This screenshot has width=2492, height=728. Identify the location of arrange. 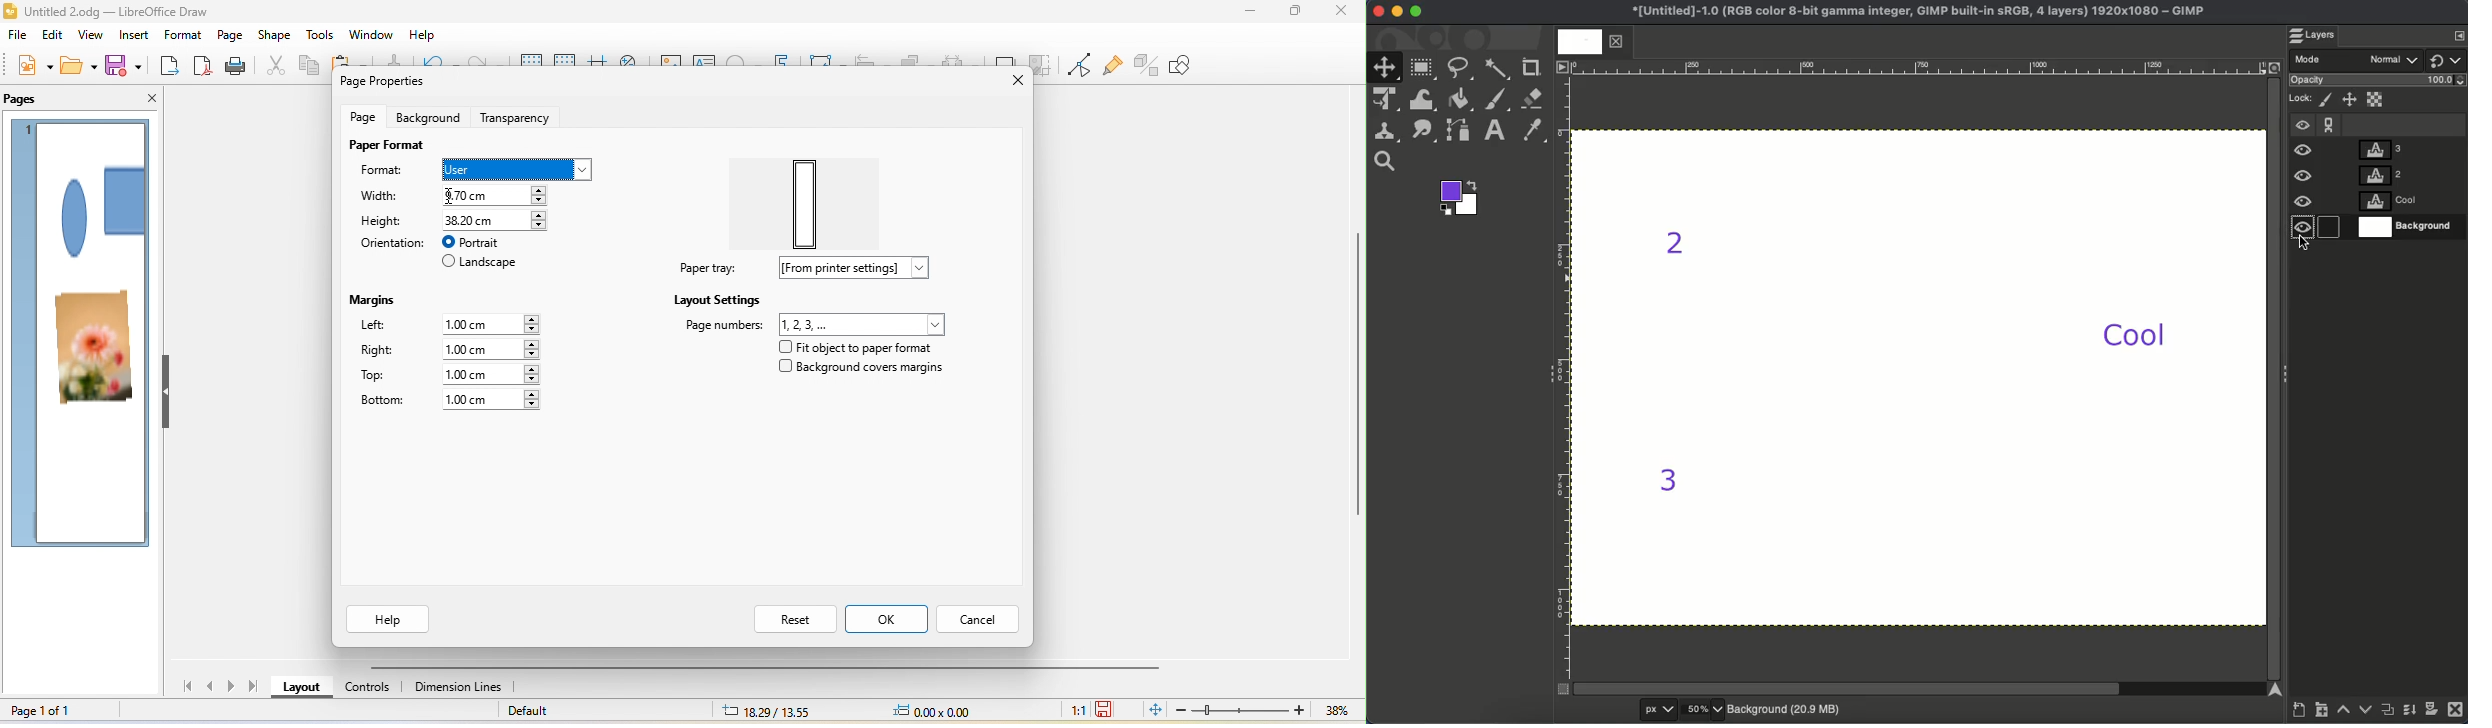
(921, 57).